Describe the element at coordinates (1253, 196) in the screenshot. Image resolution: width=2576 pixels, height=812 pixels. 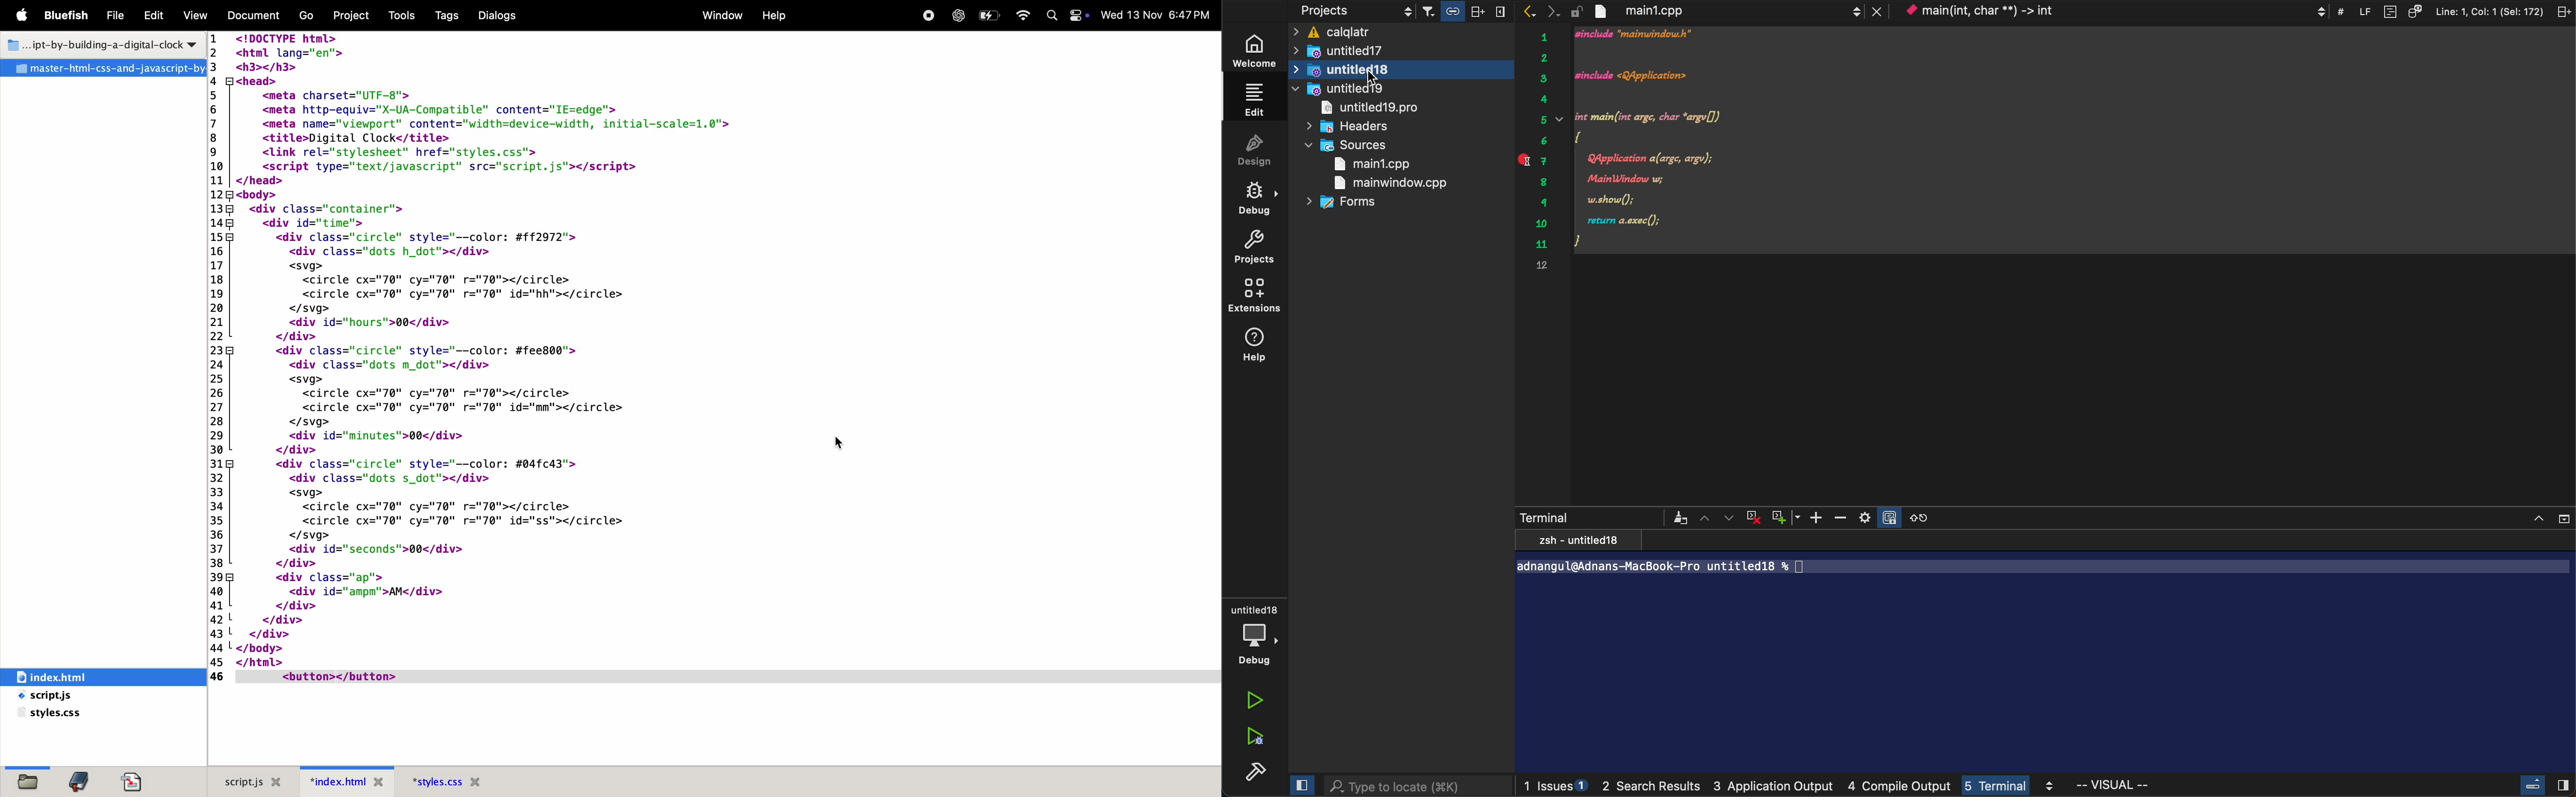
I see `debug` at that location.